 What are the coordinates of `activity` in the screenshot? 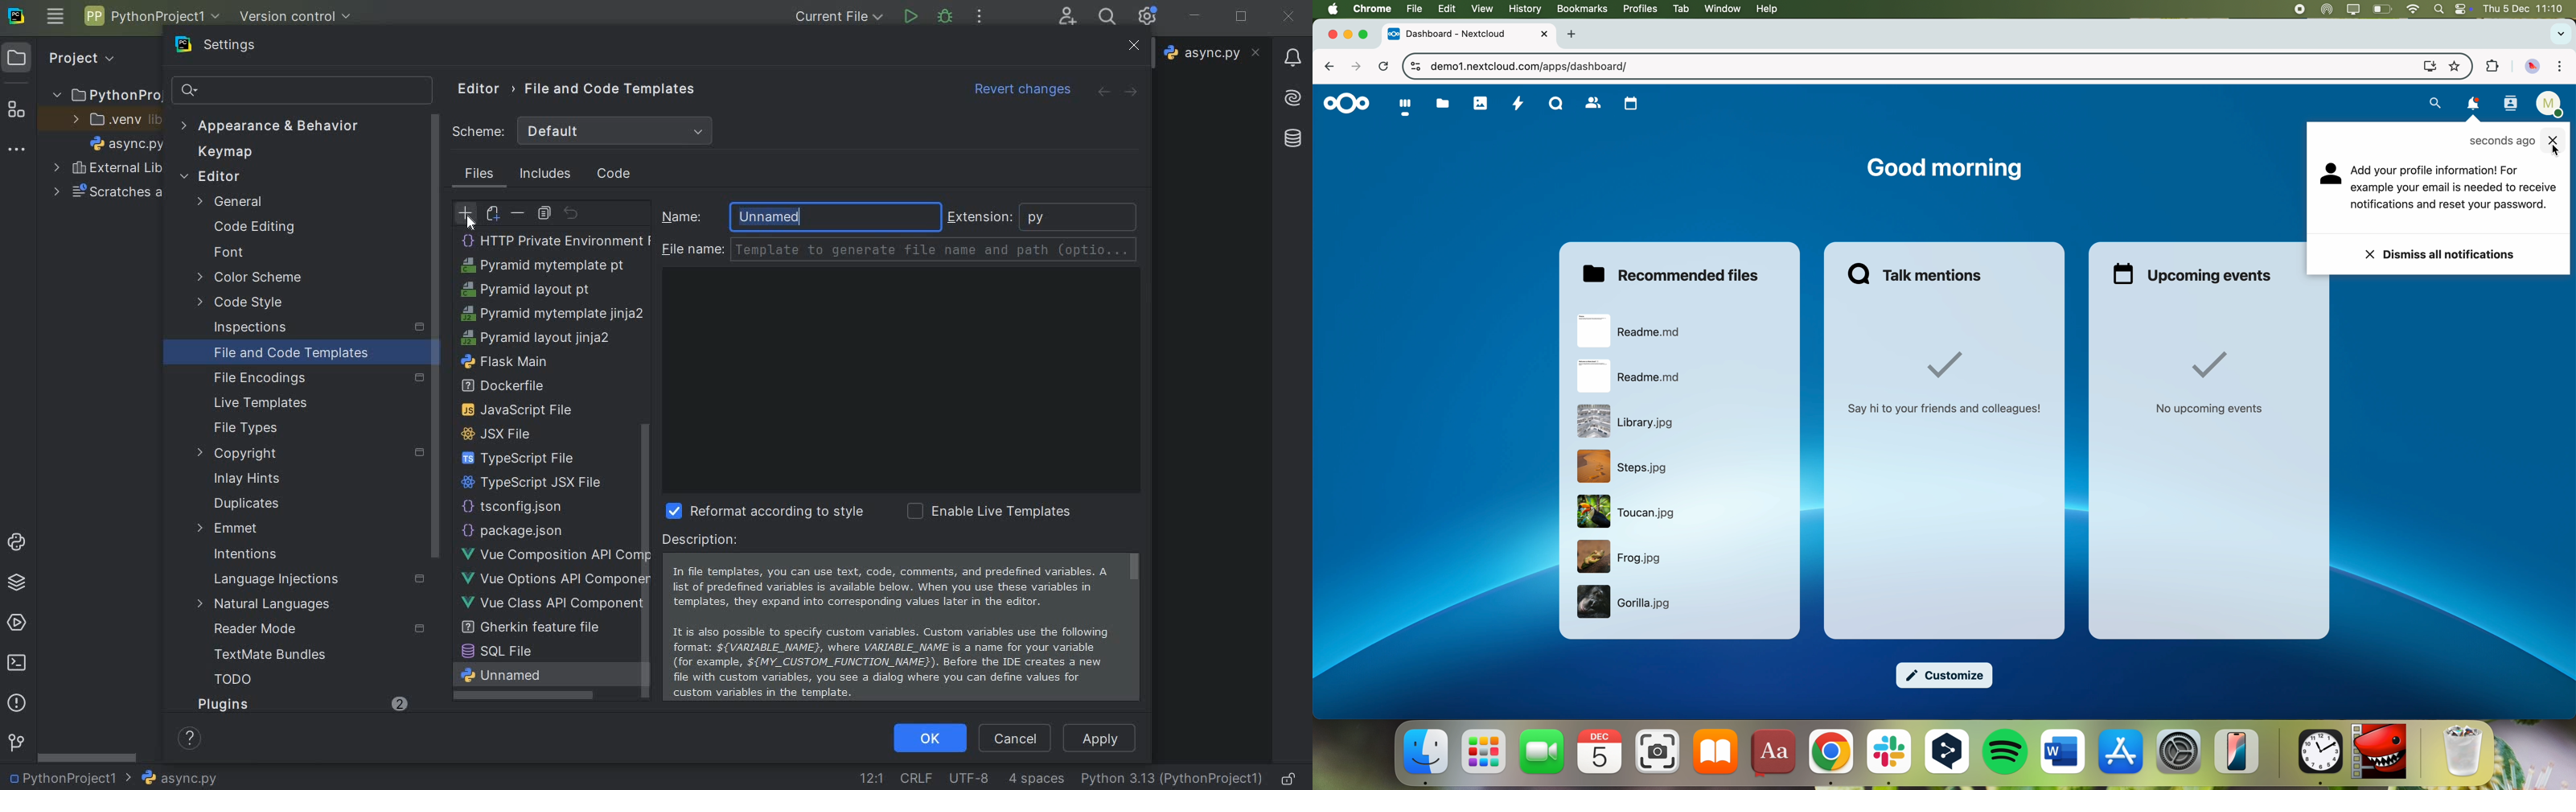 It's located at (1518, 105).